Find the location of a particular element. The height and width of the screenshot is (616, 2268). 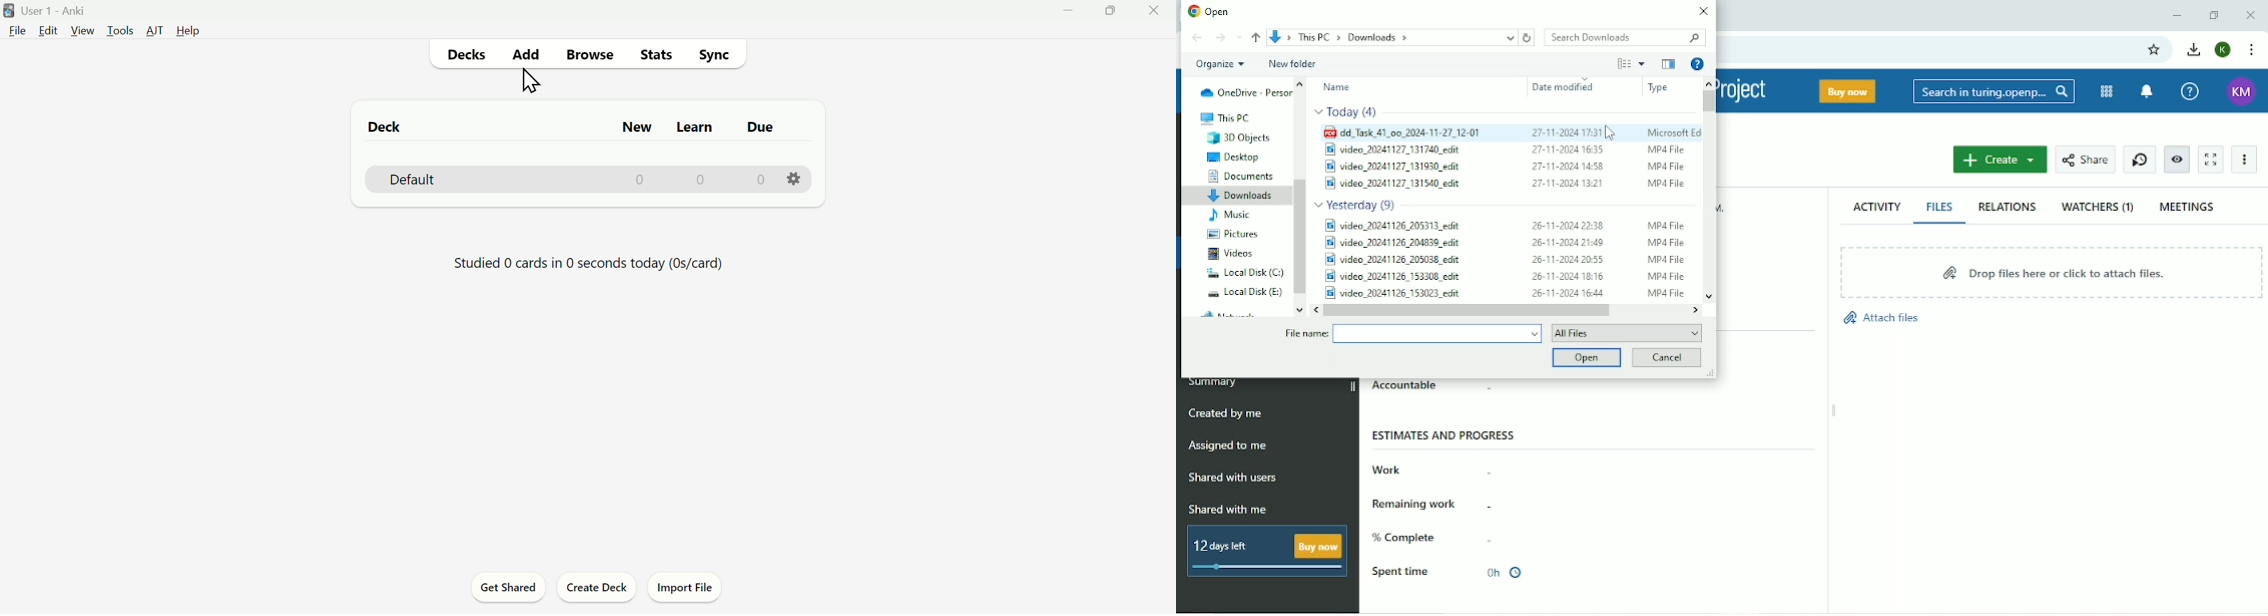

Drop files here or click to attach files.  is located at coordinates (2051, 272).